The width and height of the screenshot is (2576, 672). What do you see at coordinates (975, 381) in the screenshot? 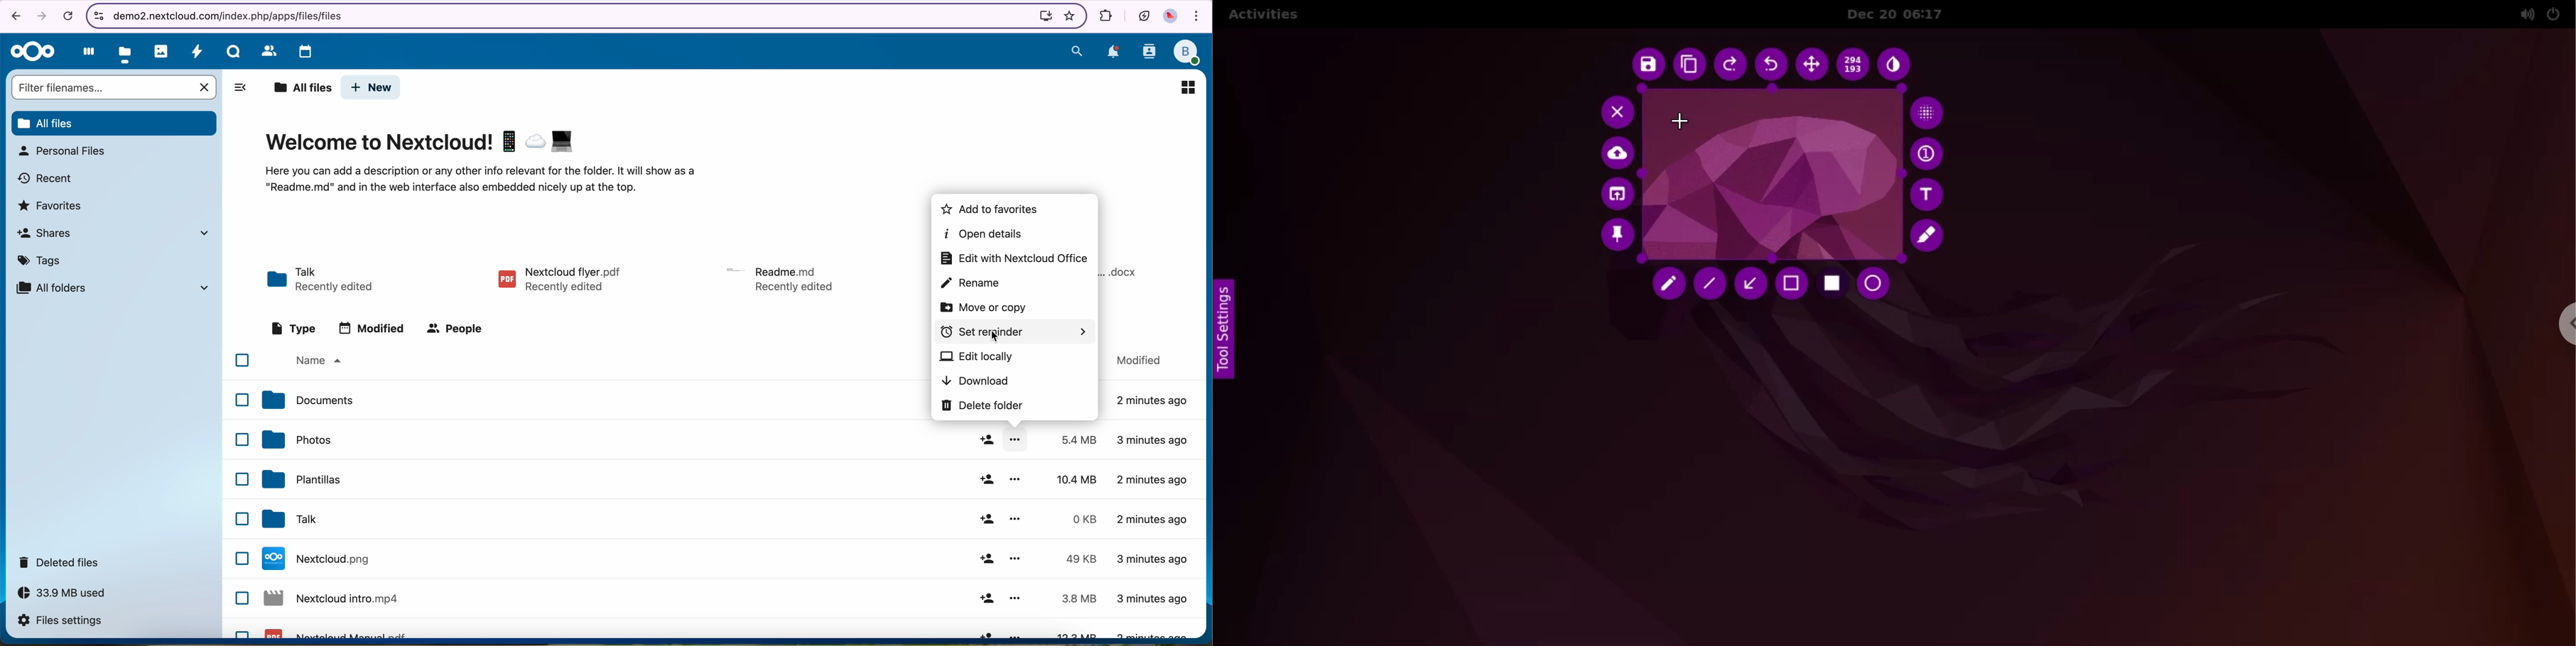
I see `download` at bounding box center [975, 381].